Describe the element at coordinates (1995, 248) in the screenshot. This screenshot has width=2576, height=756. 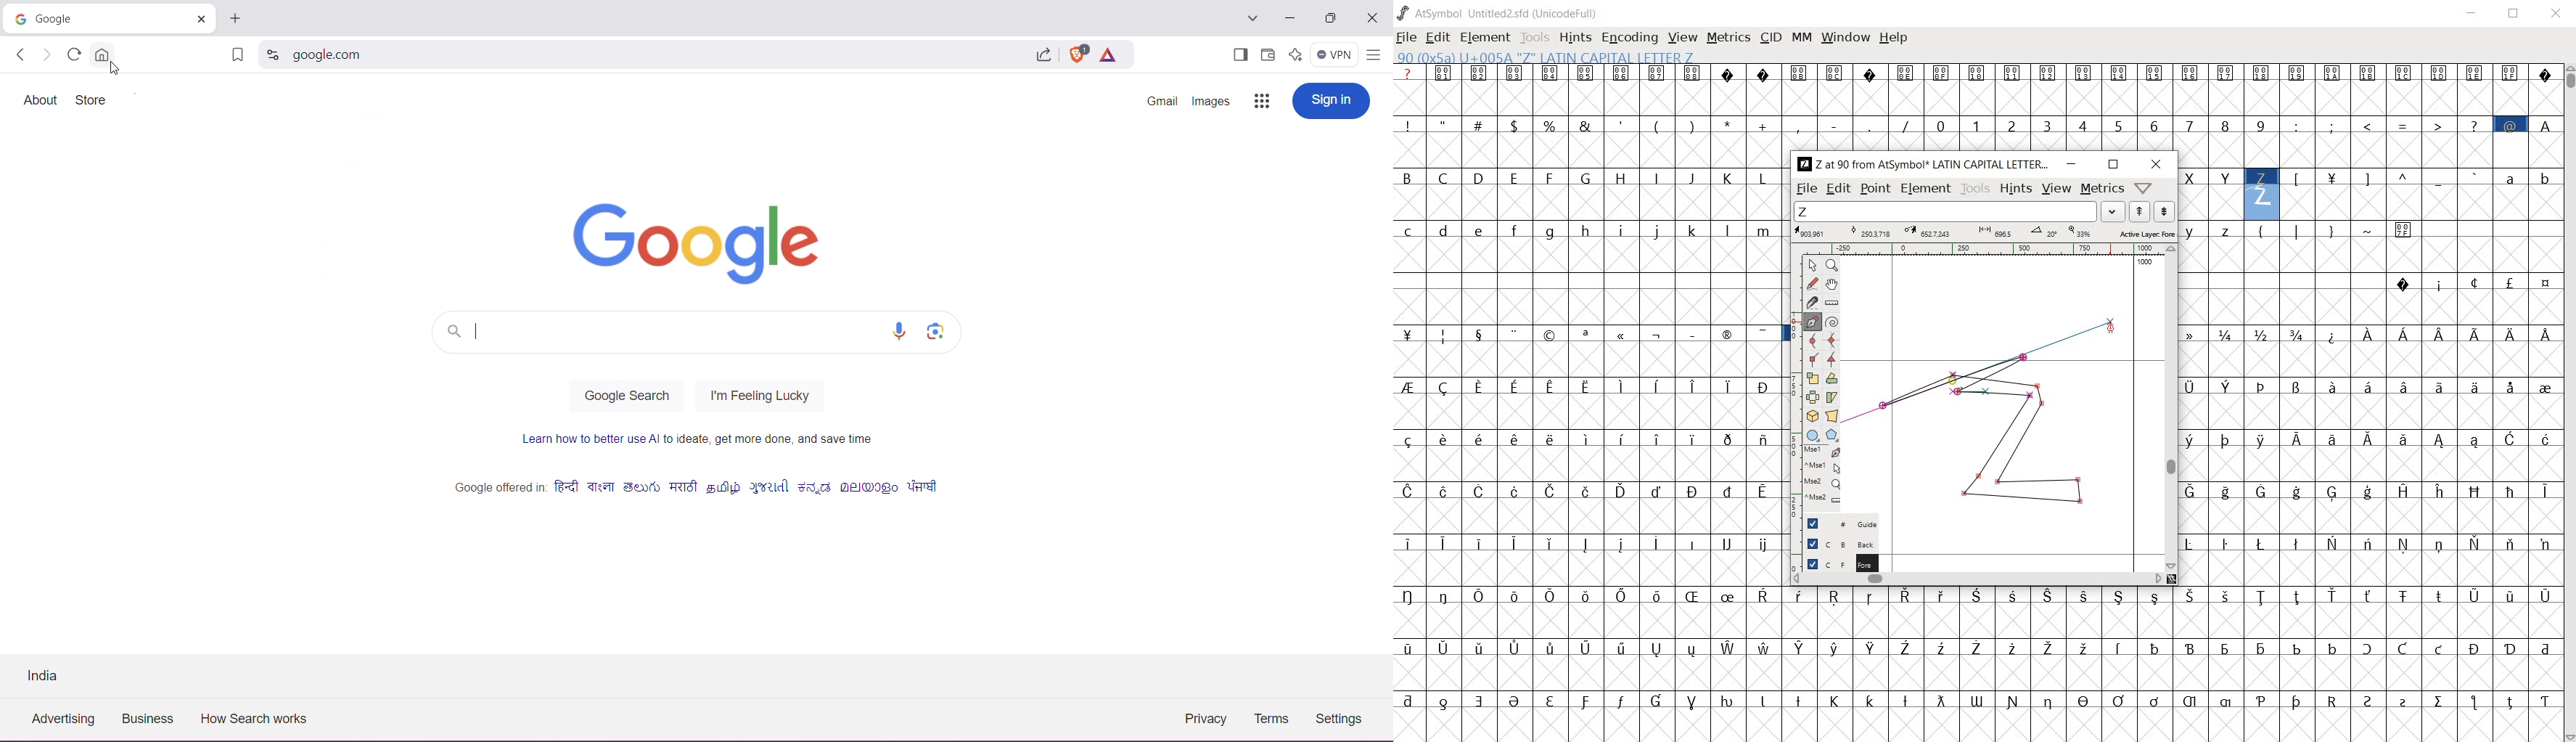
I see `ruler` at that location.